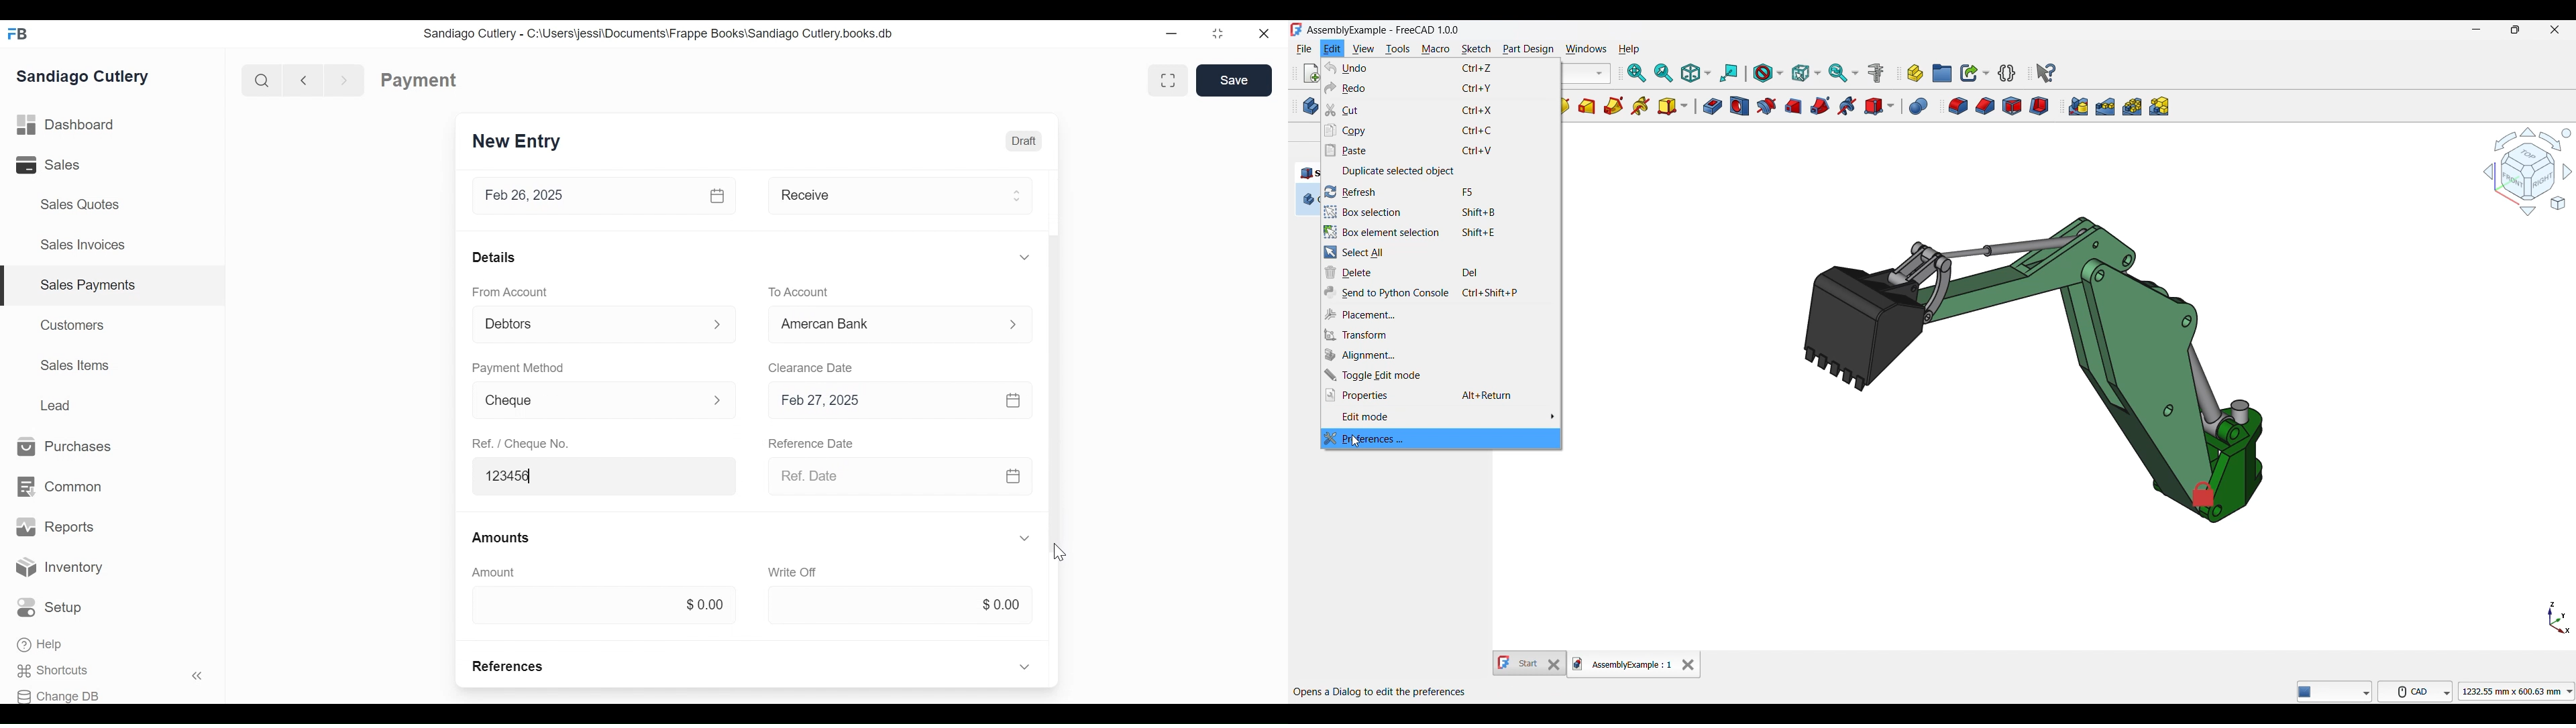 This screenshot has height=728, width=2576. What do you see at coordinates (1441, 439) in the screenshot?
I see `Preferences, highlighted` at bounding box center [1441, 439].